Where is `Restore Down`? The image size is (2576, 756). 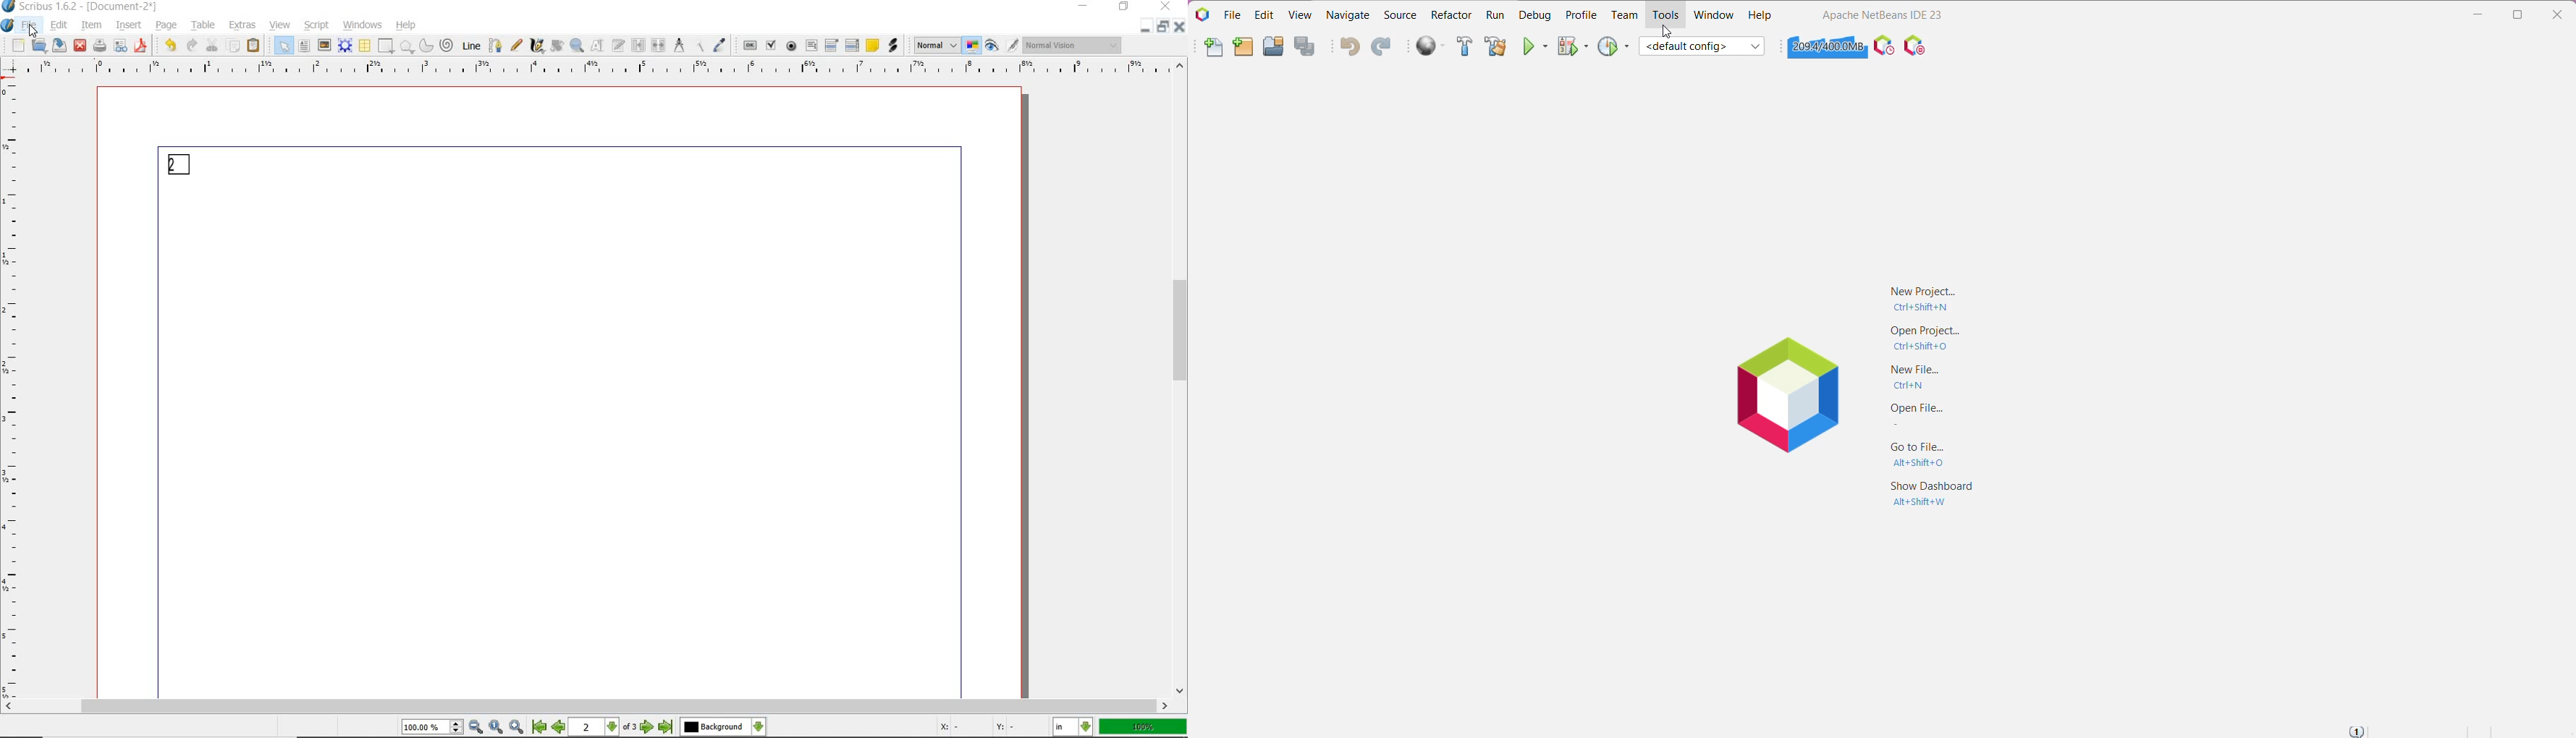 Restore Down is located at coordinates (2520, 14).